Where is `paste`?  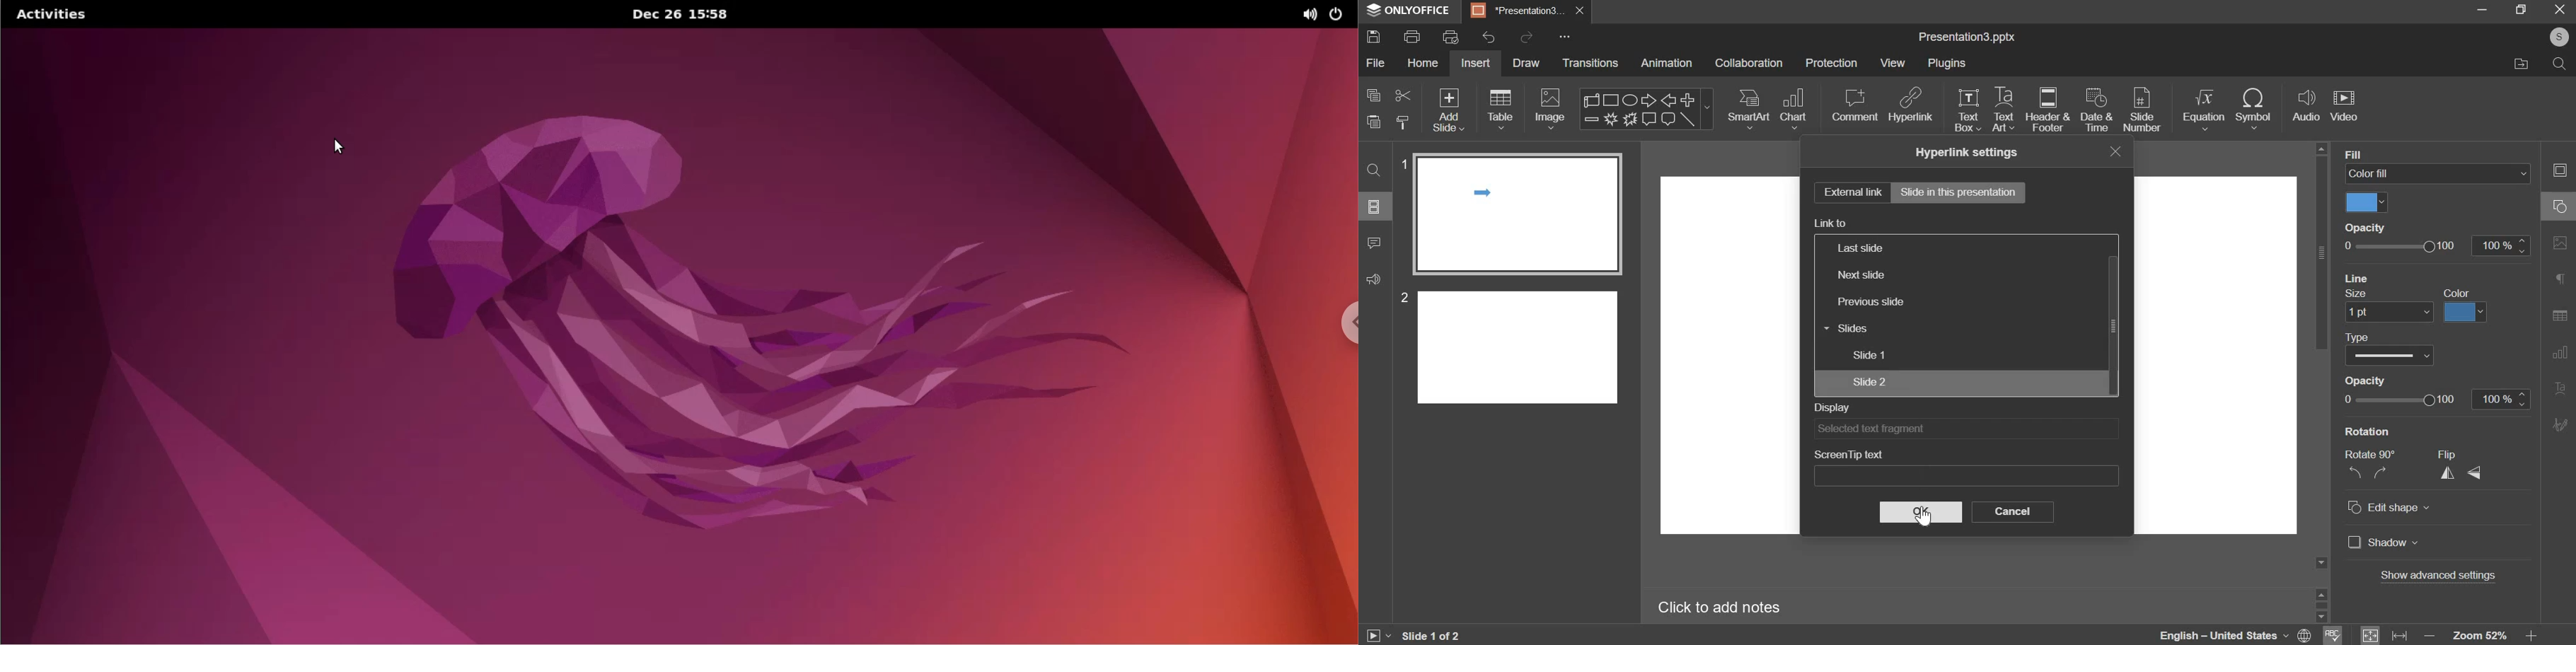
paste is located at coordinates (1404, 121).